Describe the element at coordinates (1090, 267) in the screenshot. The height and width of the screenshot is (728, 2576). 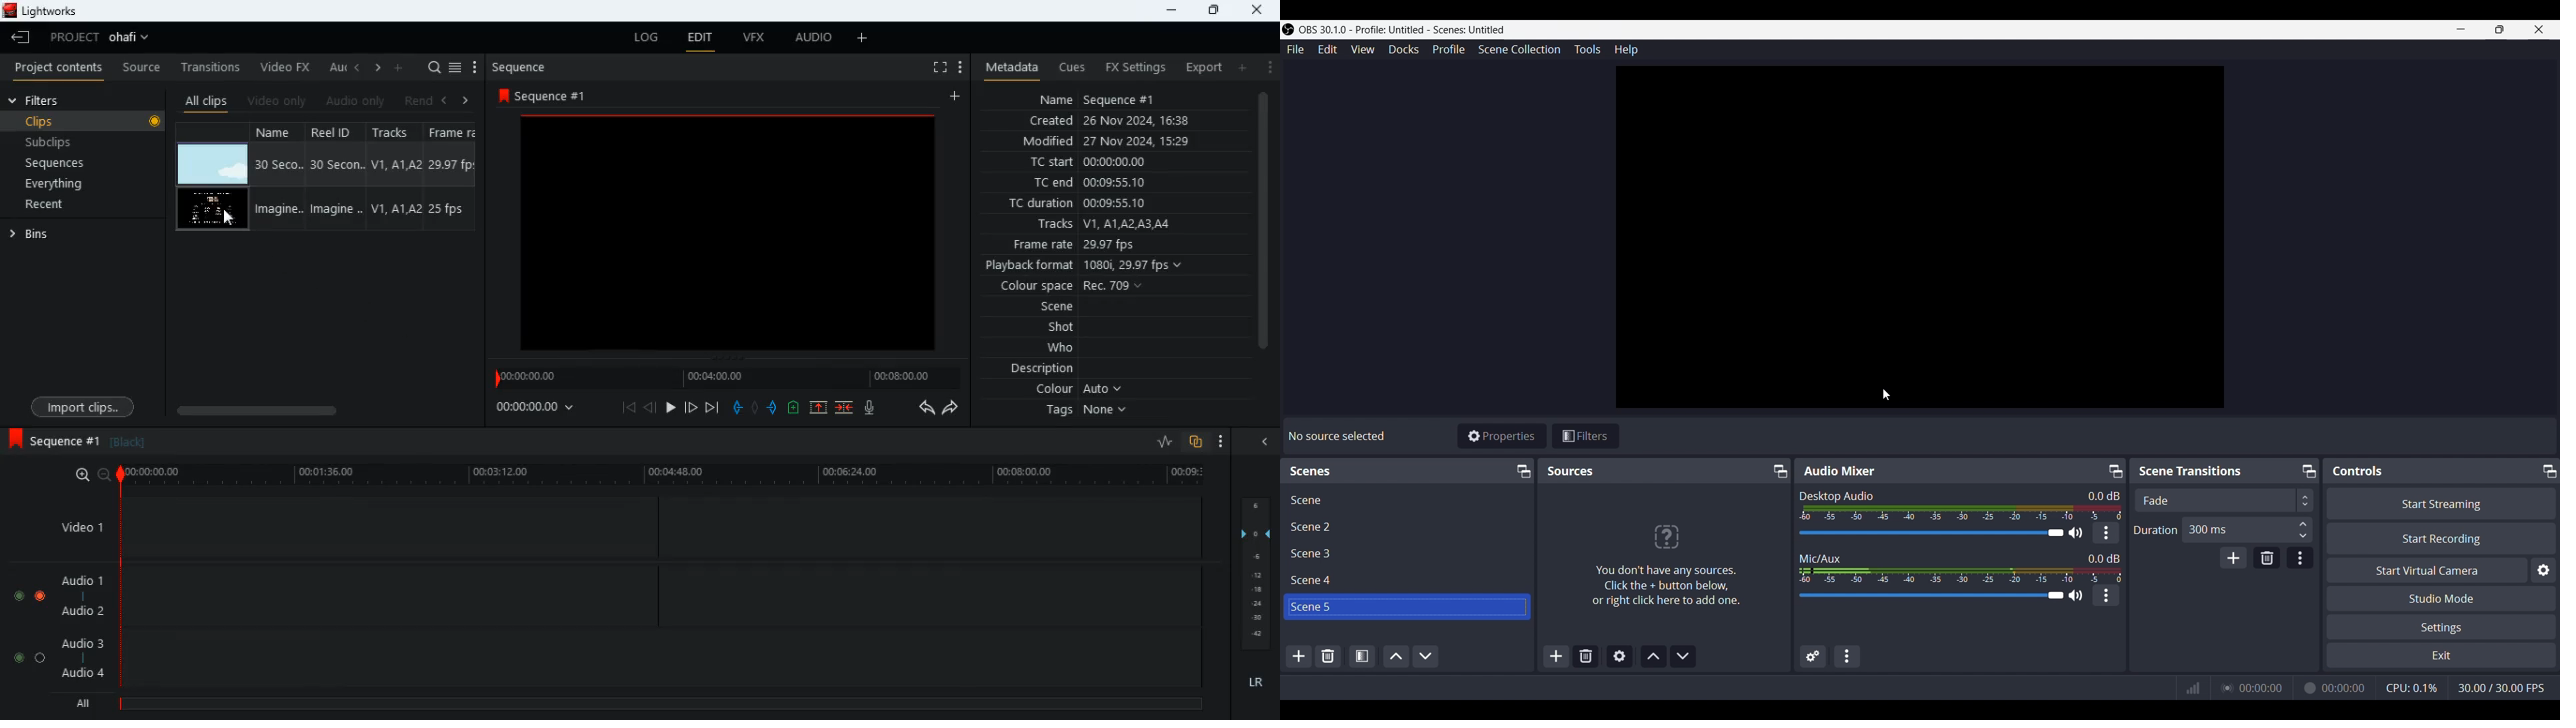
I see `playback format` at that location.